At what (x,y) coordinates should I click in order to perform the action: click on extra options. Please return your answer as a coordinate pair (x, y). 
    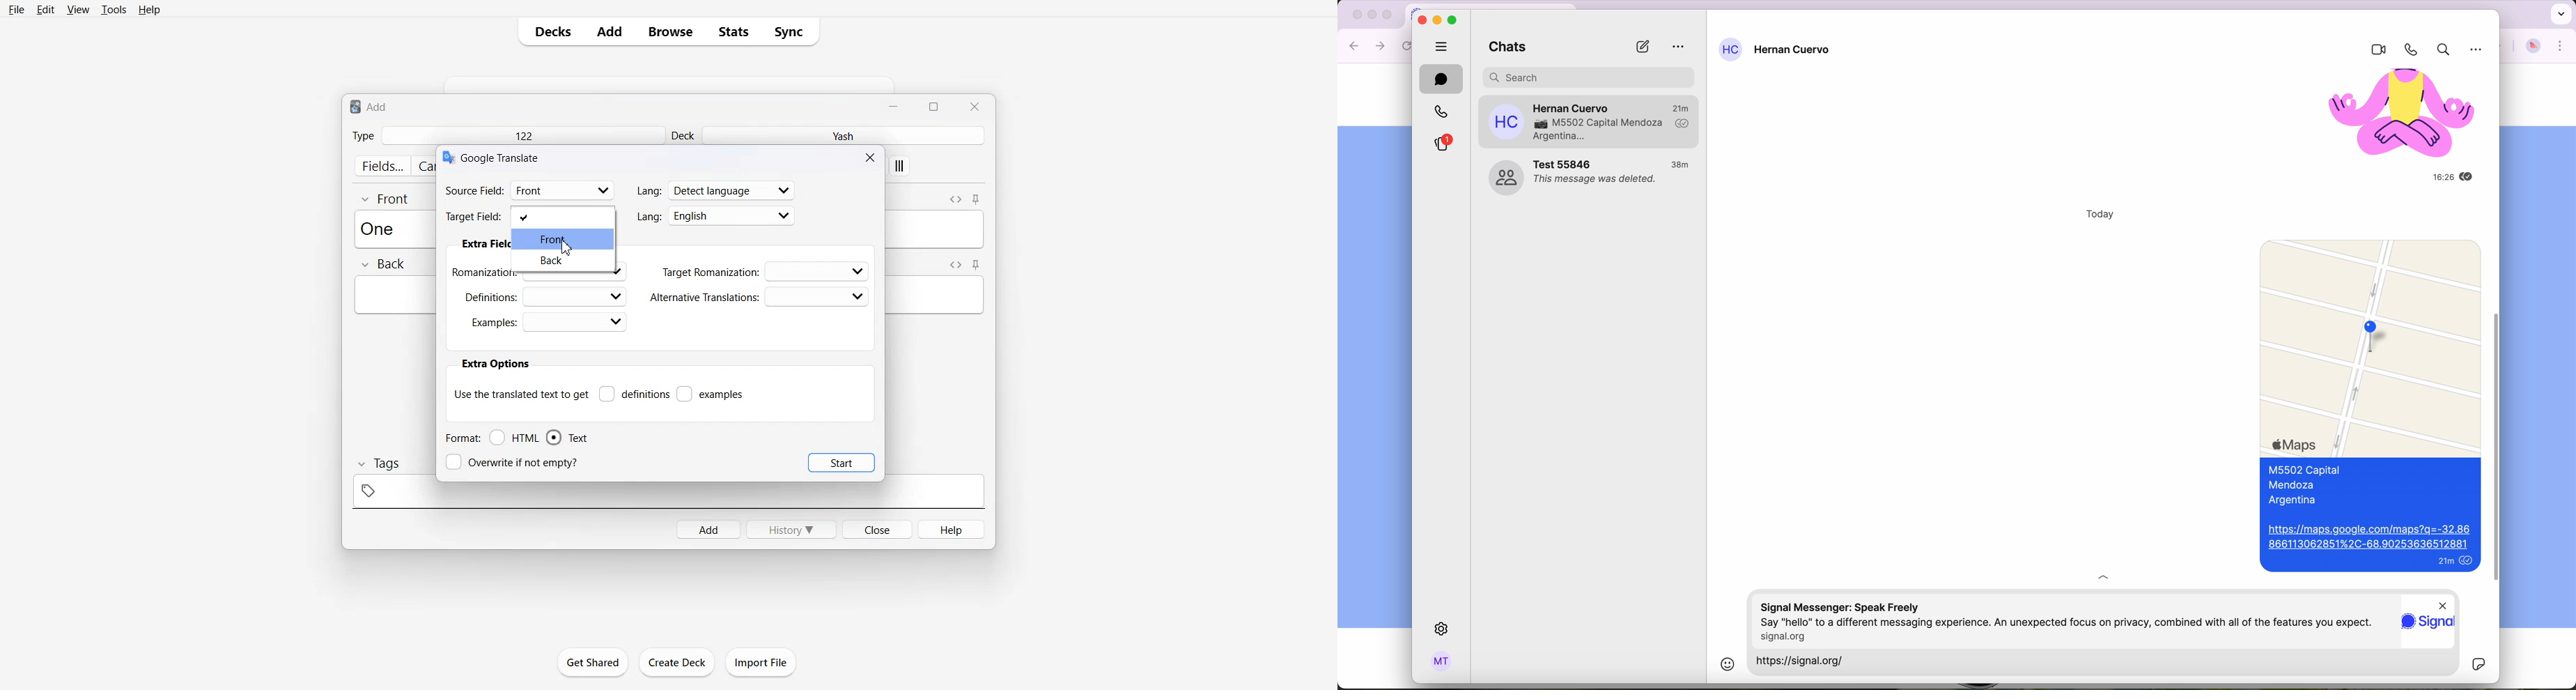
    Looking at the image, I should click on (495, 364).